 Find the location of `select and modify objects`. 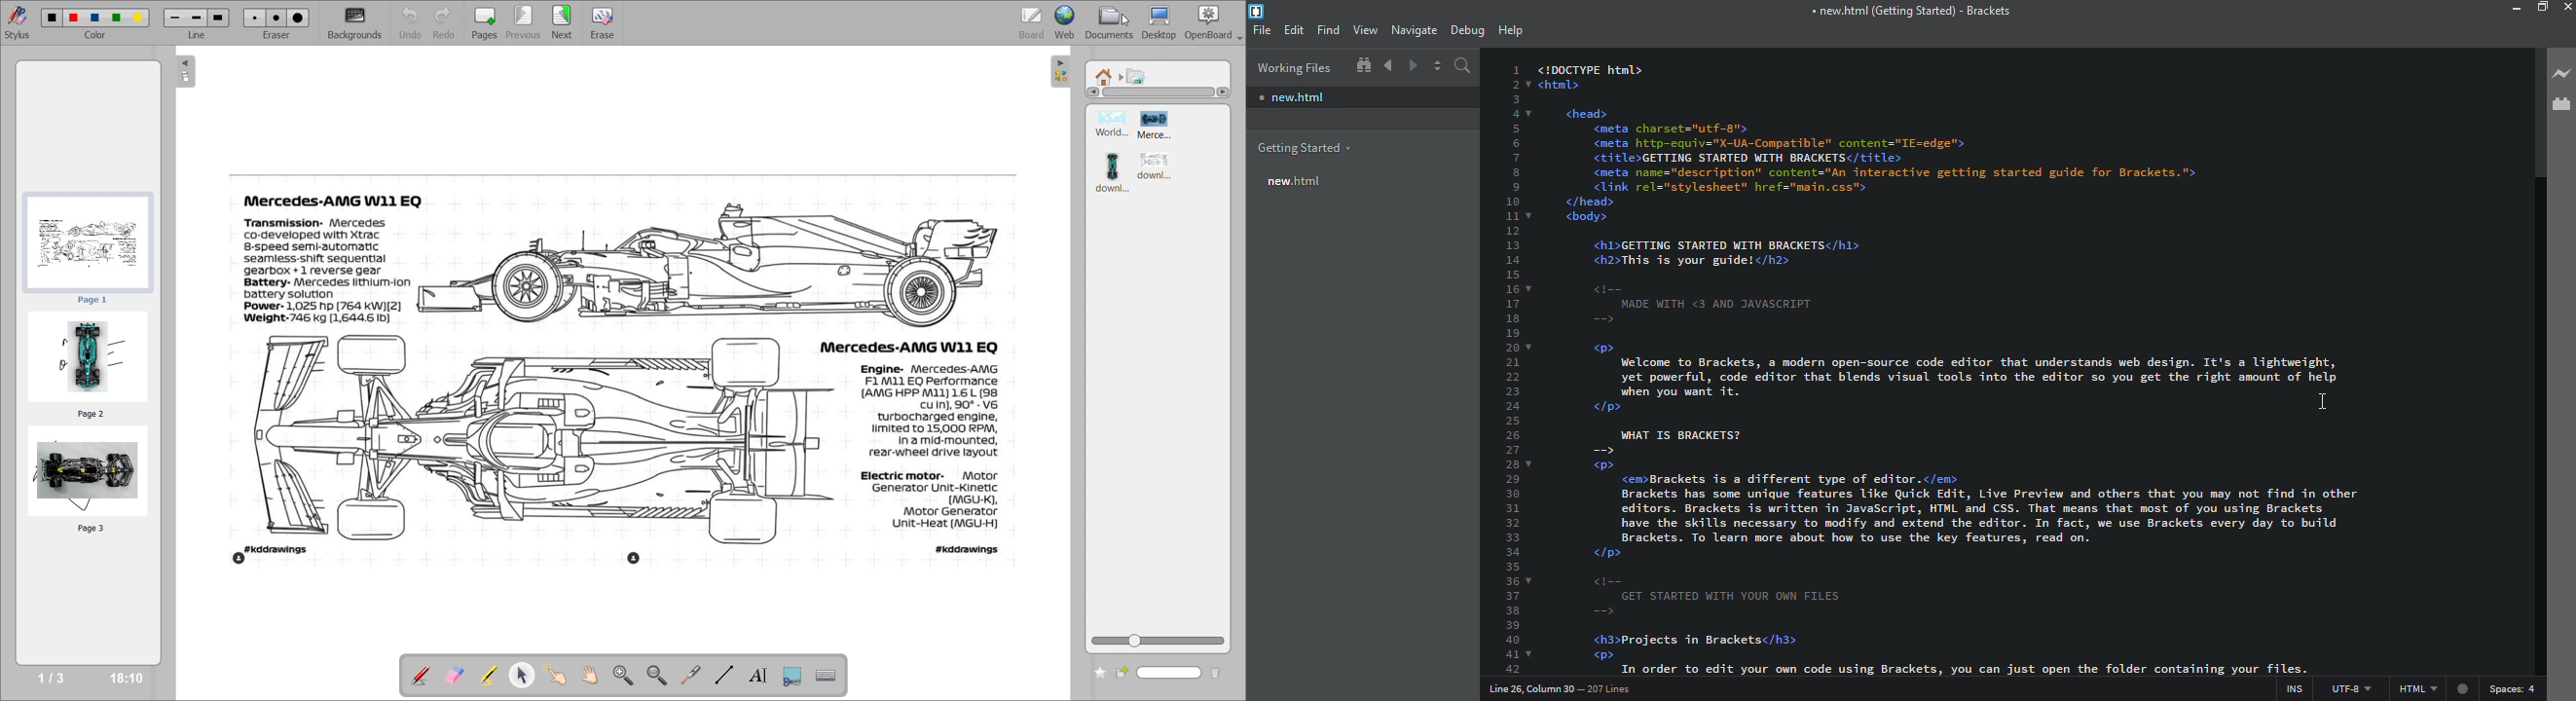

select and modify objects is located at coordinates (526, 676).